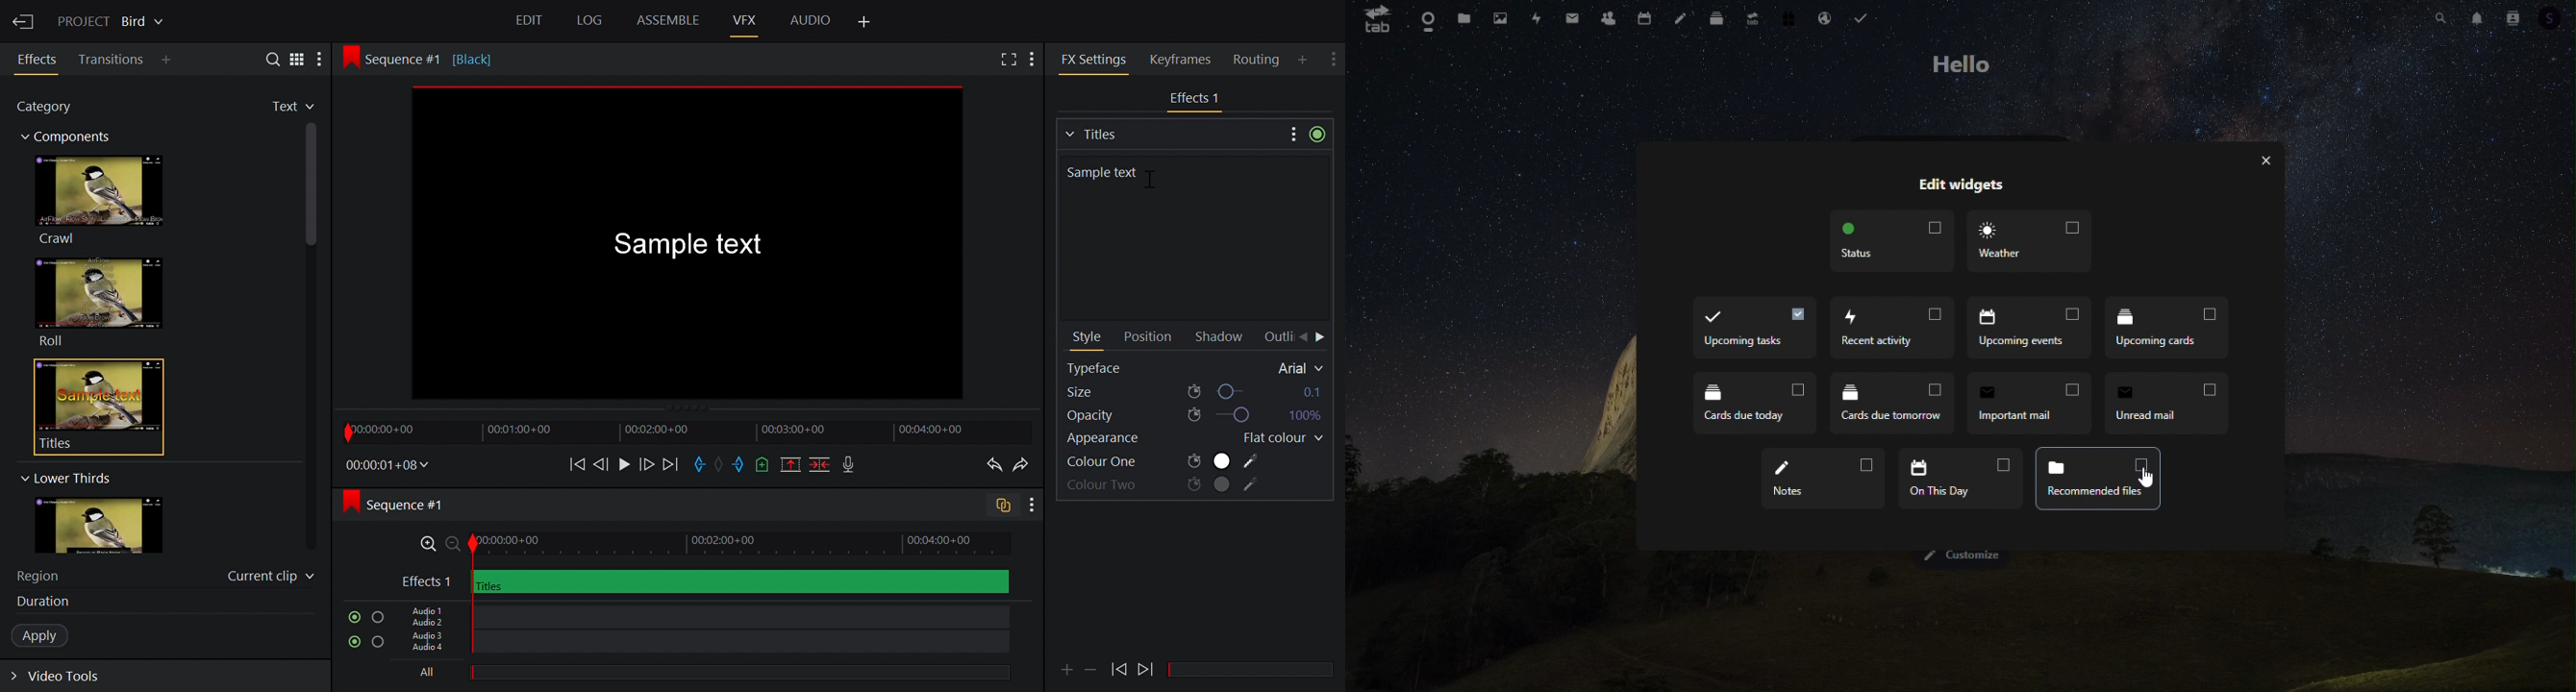  I want to click on Mute/Unmute, so click(351, 617).